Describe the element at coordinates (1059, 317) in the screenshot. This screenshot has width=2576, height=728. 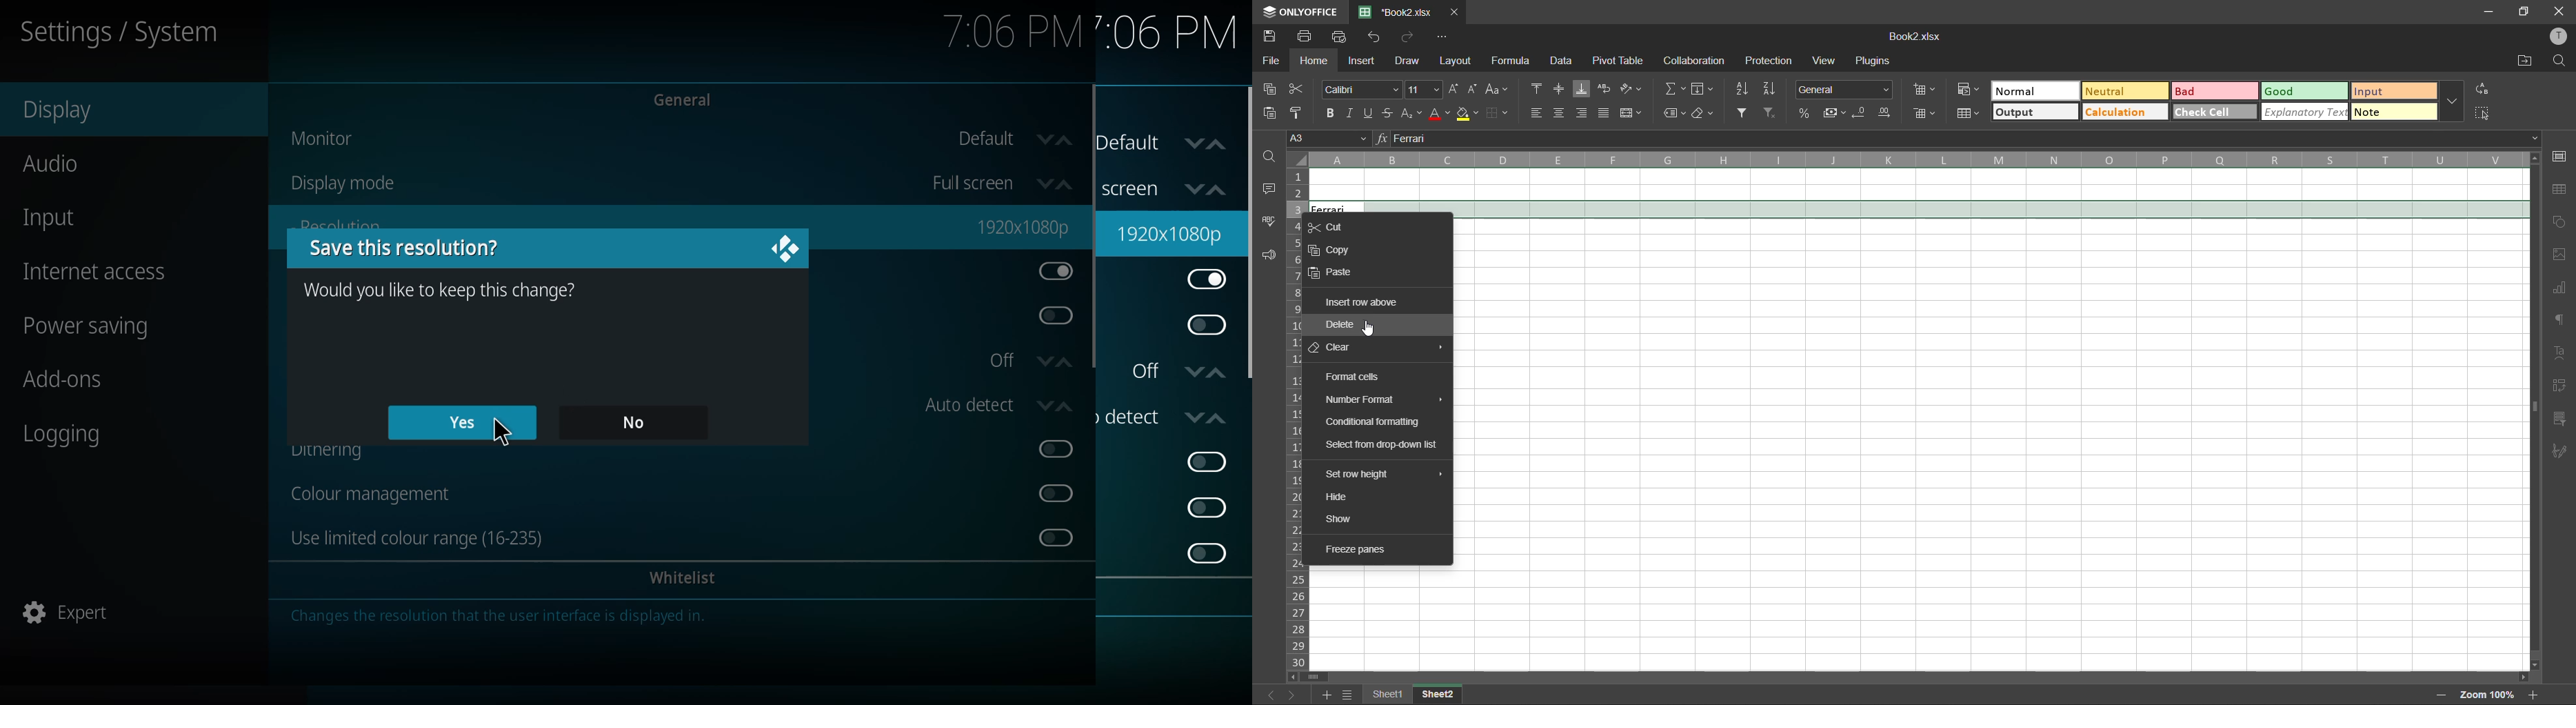
I see `disabled` at that location.